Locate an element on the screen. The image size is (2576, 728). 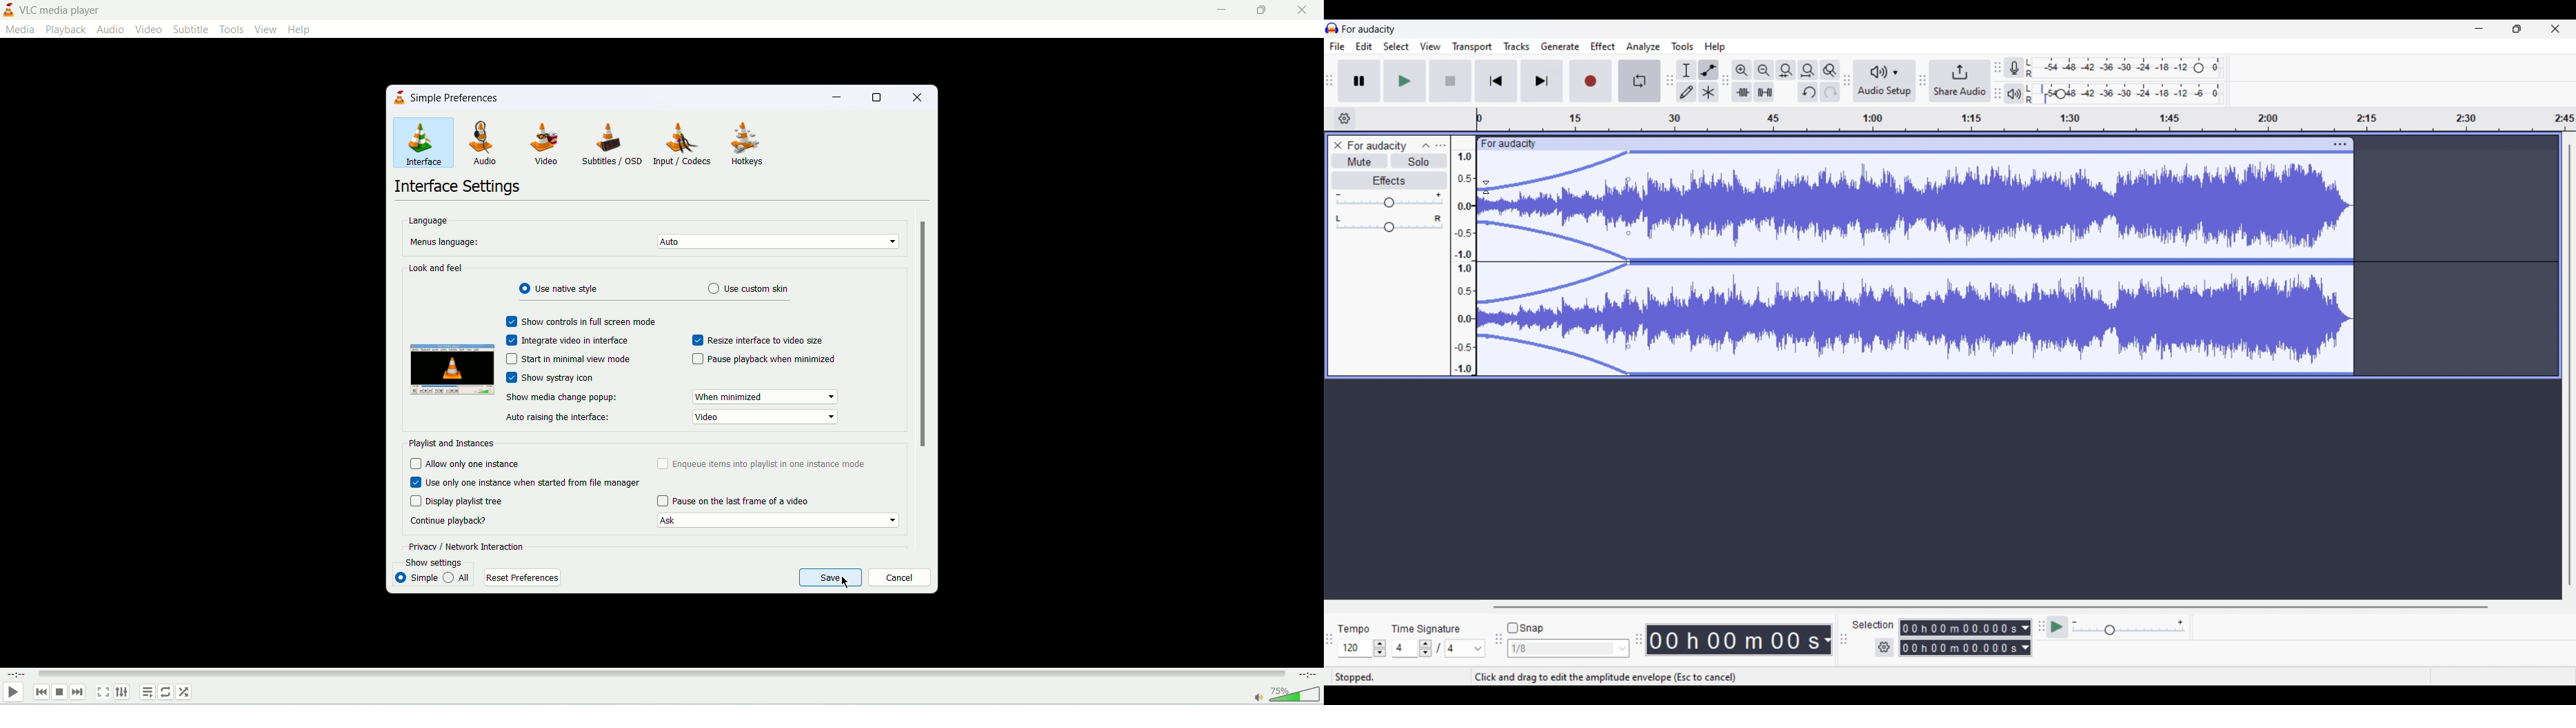
playlist is located at coordinates (148, 692).